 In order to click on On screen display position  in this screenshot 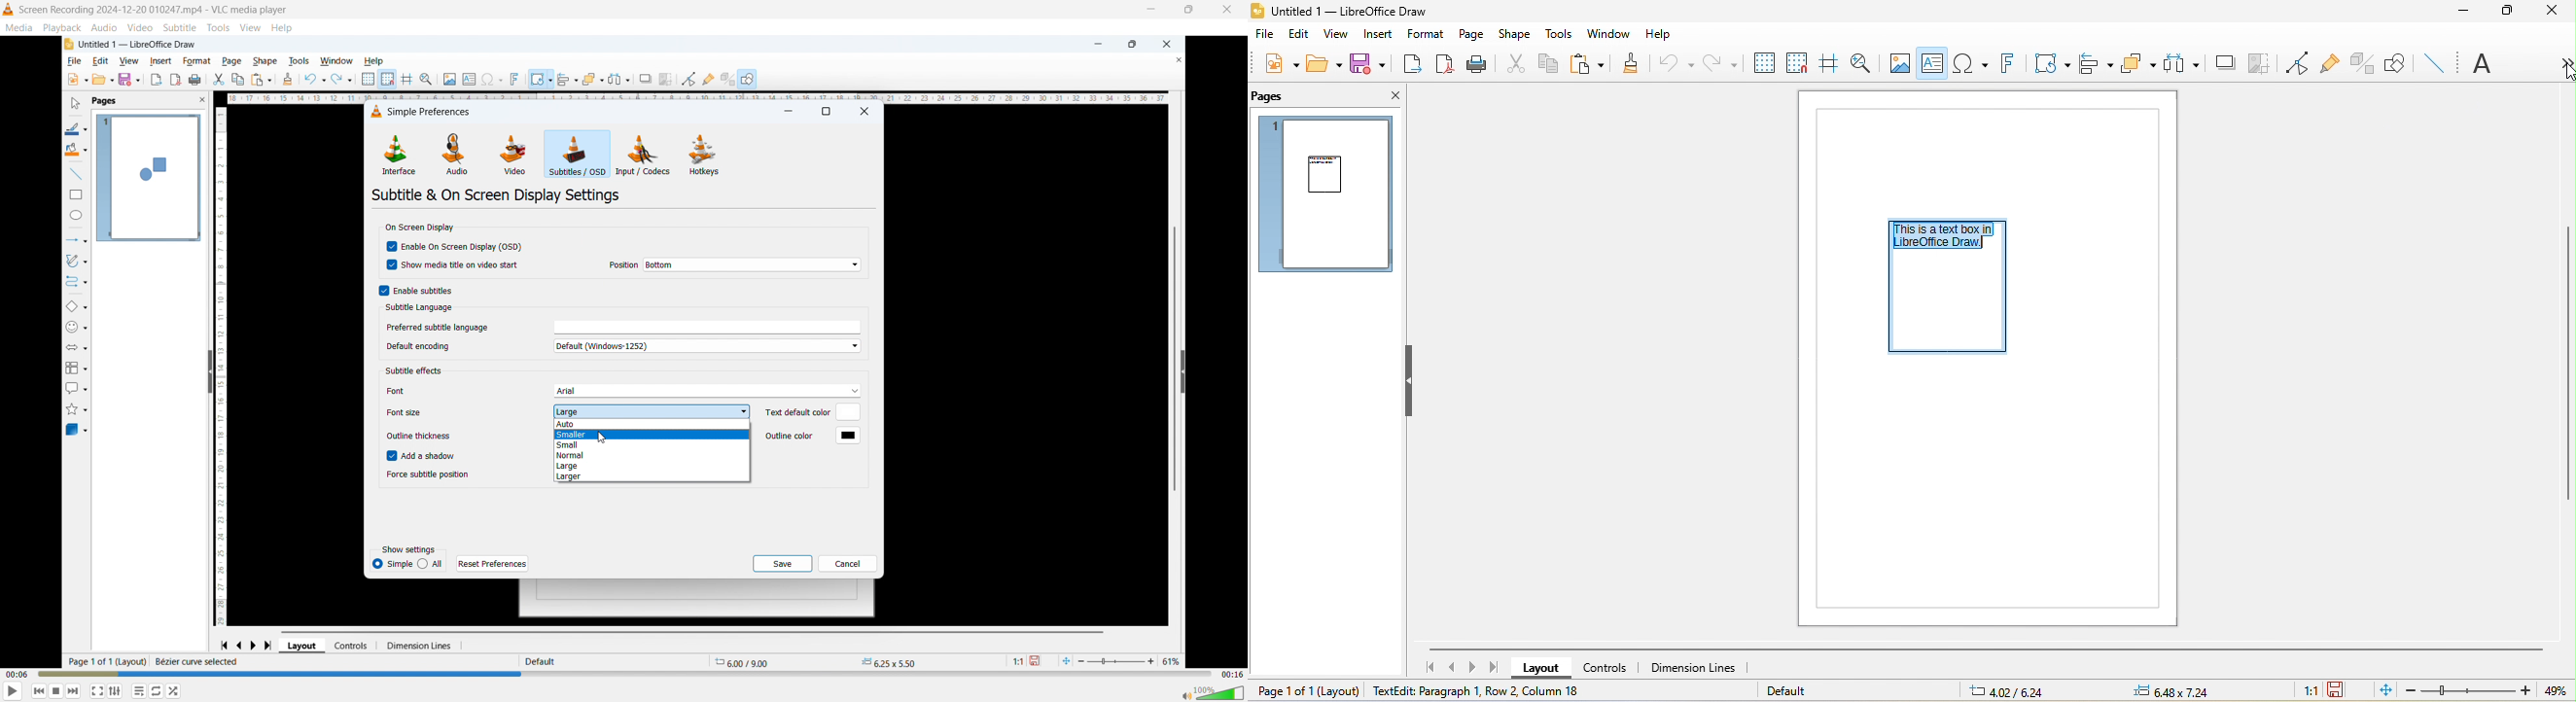, I will do `click(750, 265)`.